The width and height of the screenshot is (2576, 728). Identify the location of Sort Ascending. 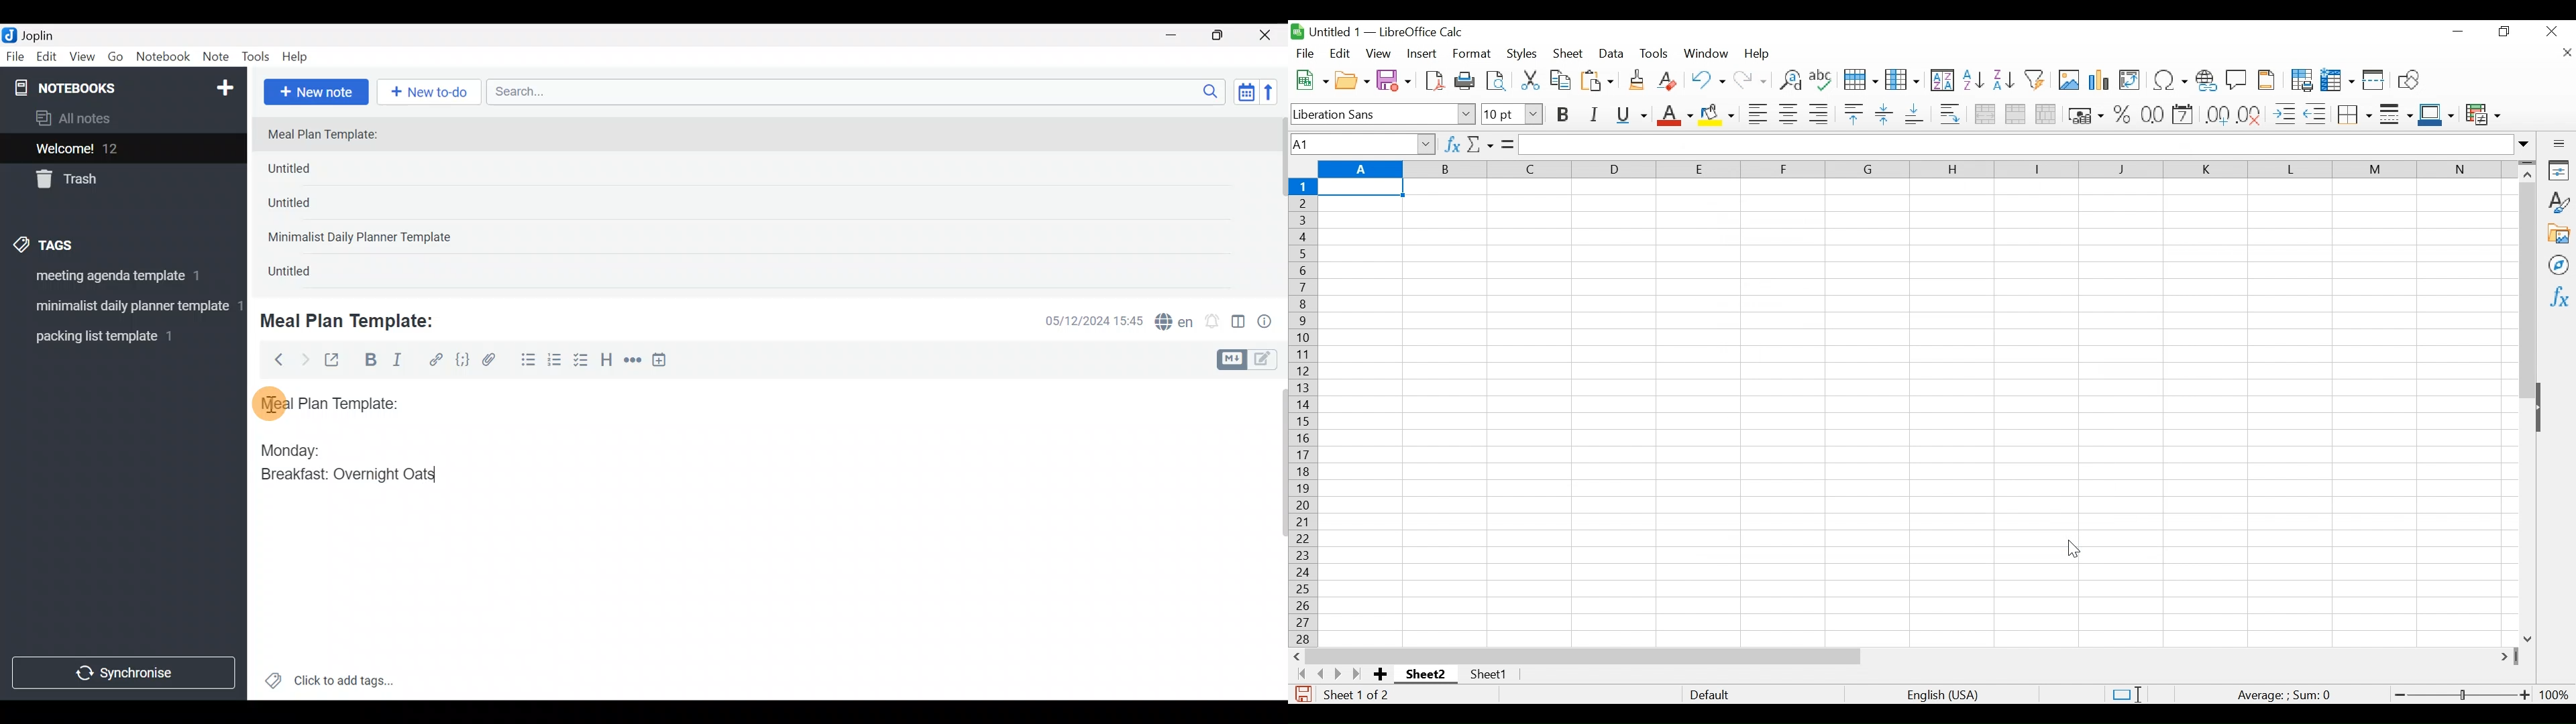
(1973, 79).